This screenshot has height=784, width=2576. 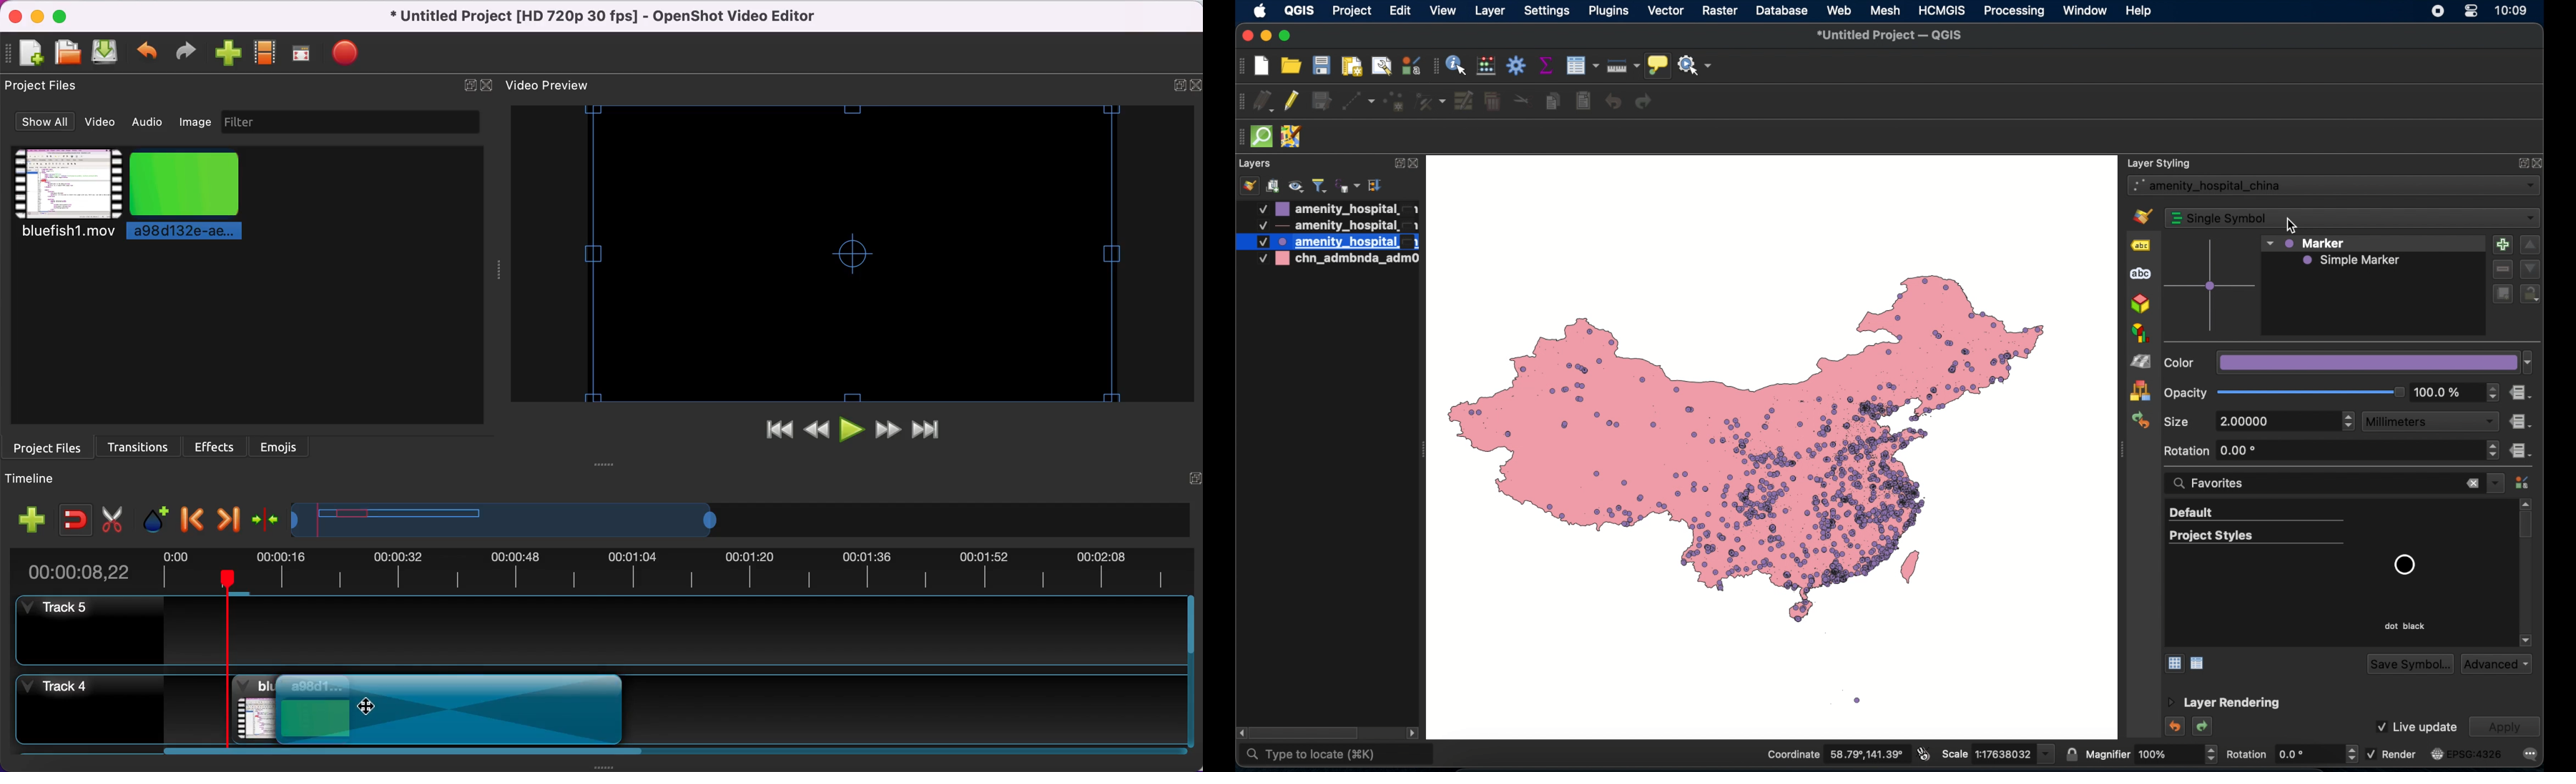 I want to click on live updatecheckbox, so click(x=2415, y=726).